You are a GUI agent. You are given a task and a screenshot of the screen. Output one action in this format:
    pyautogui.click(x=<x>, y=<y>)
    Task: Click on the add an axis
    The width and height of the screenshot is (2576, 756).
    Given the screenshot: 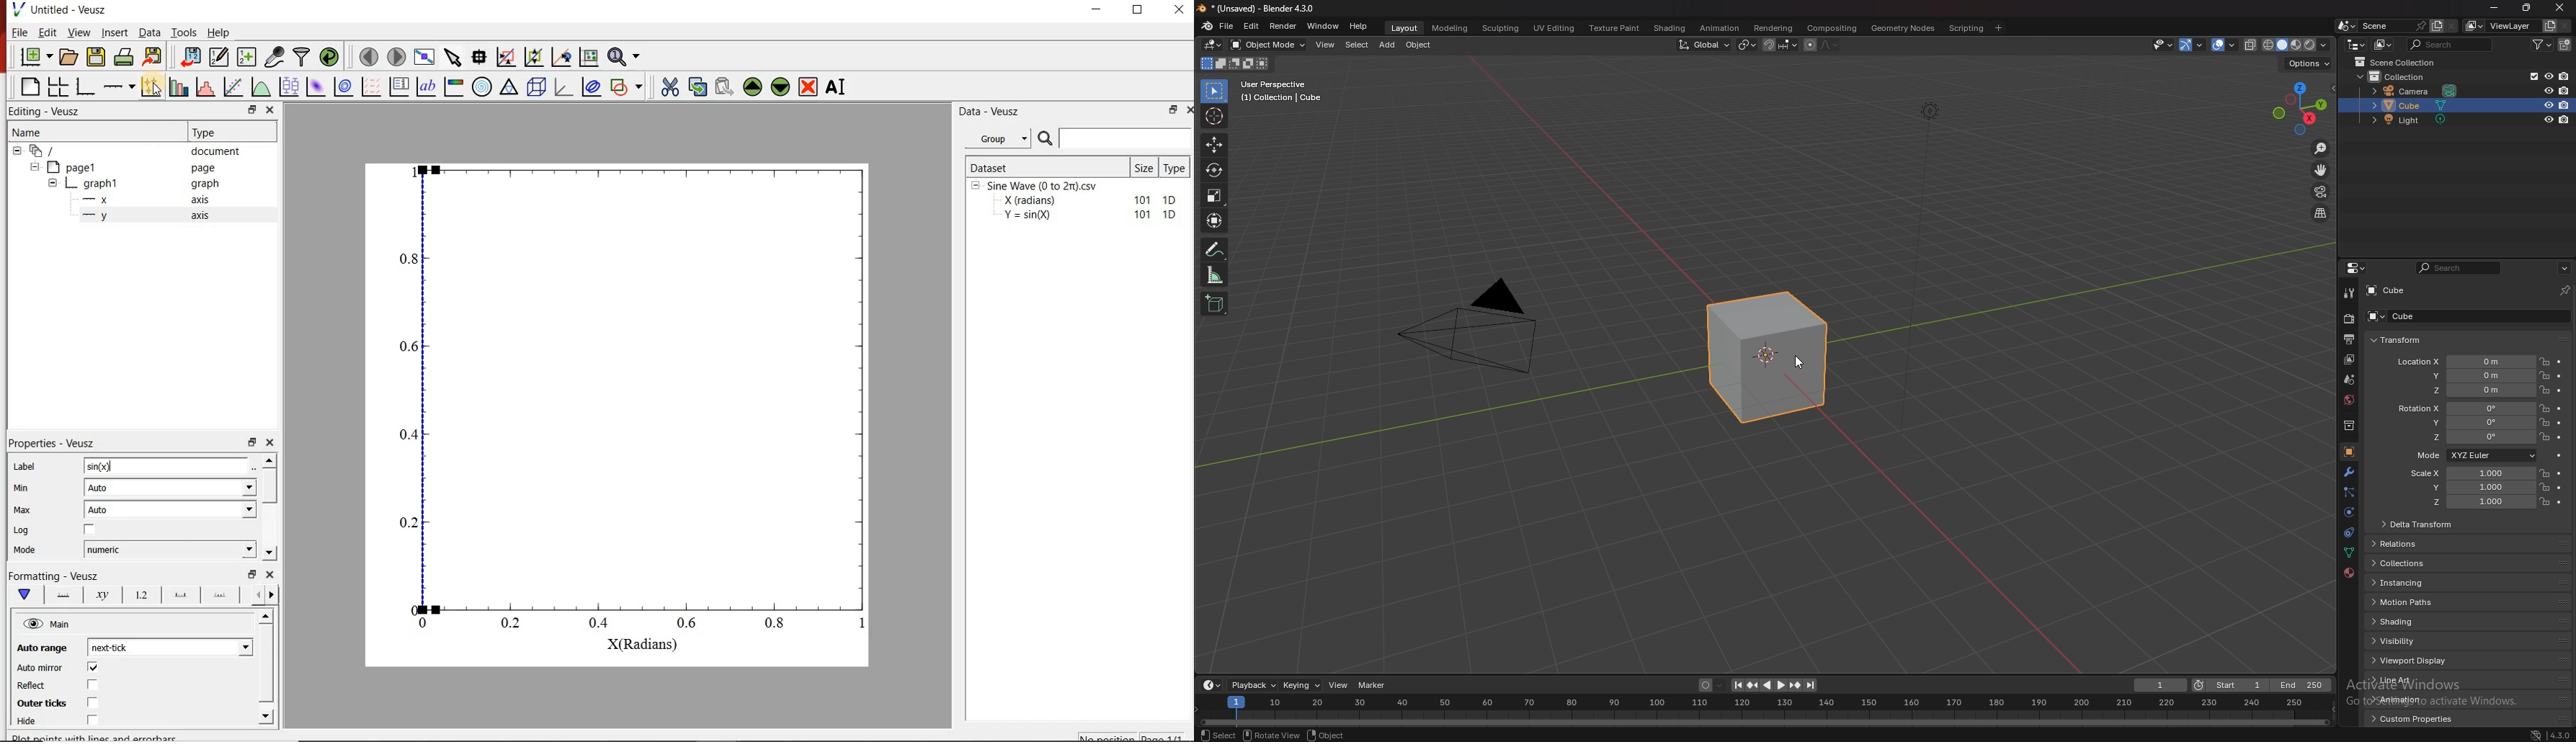 What is the action you would take?
    pyautogui.click(x=119, y=87)
    